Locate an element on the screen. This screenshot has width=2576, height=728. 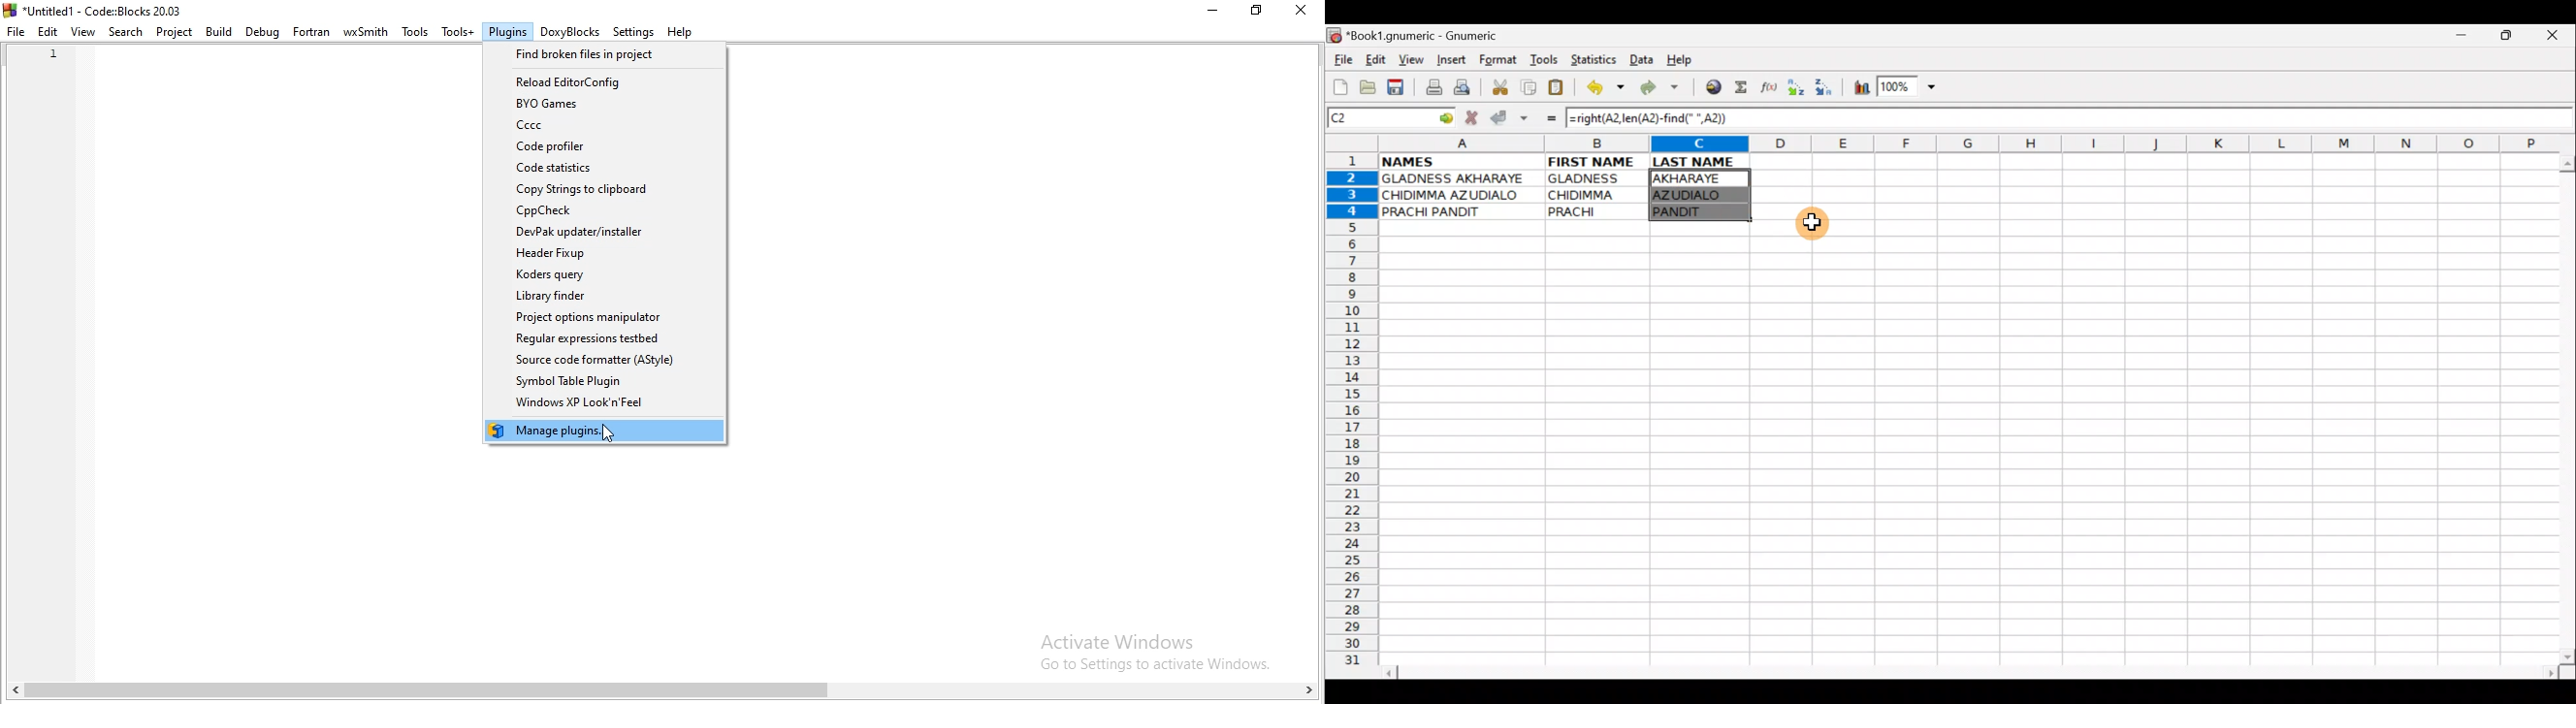
minimise is located at coordinates (1208, 9).